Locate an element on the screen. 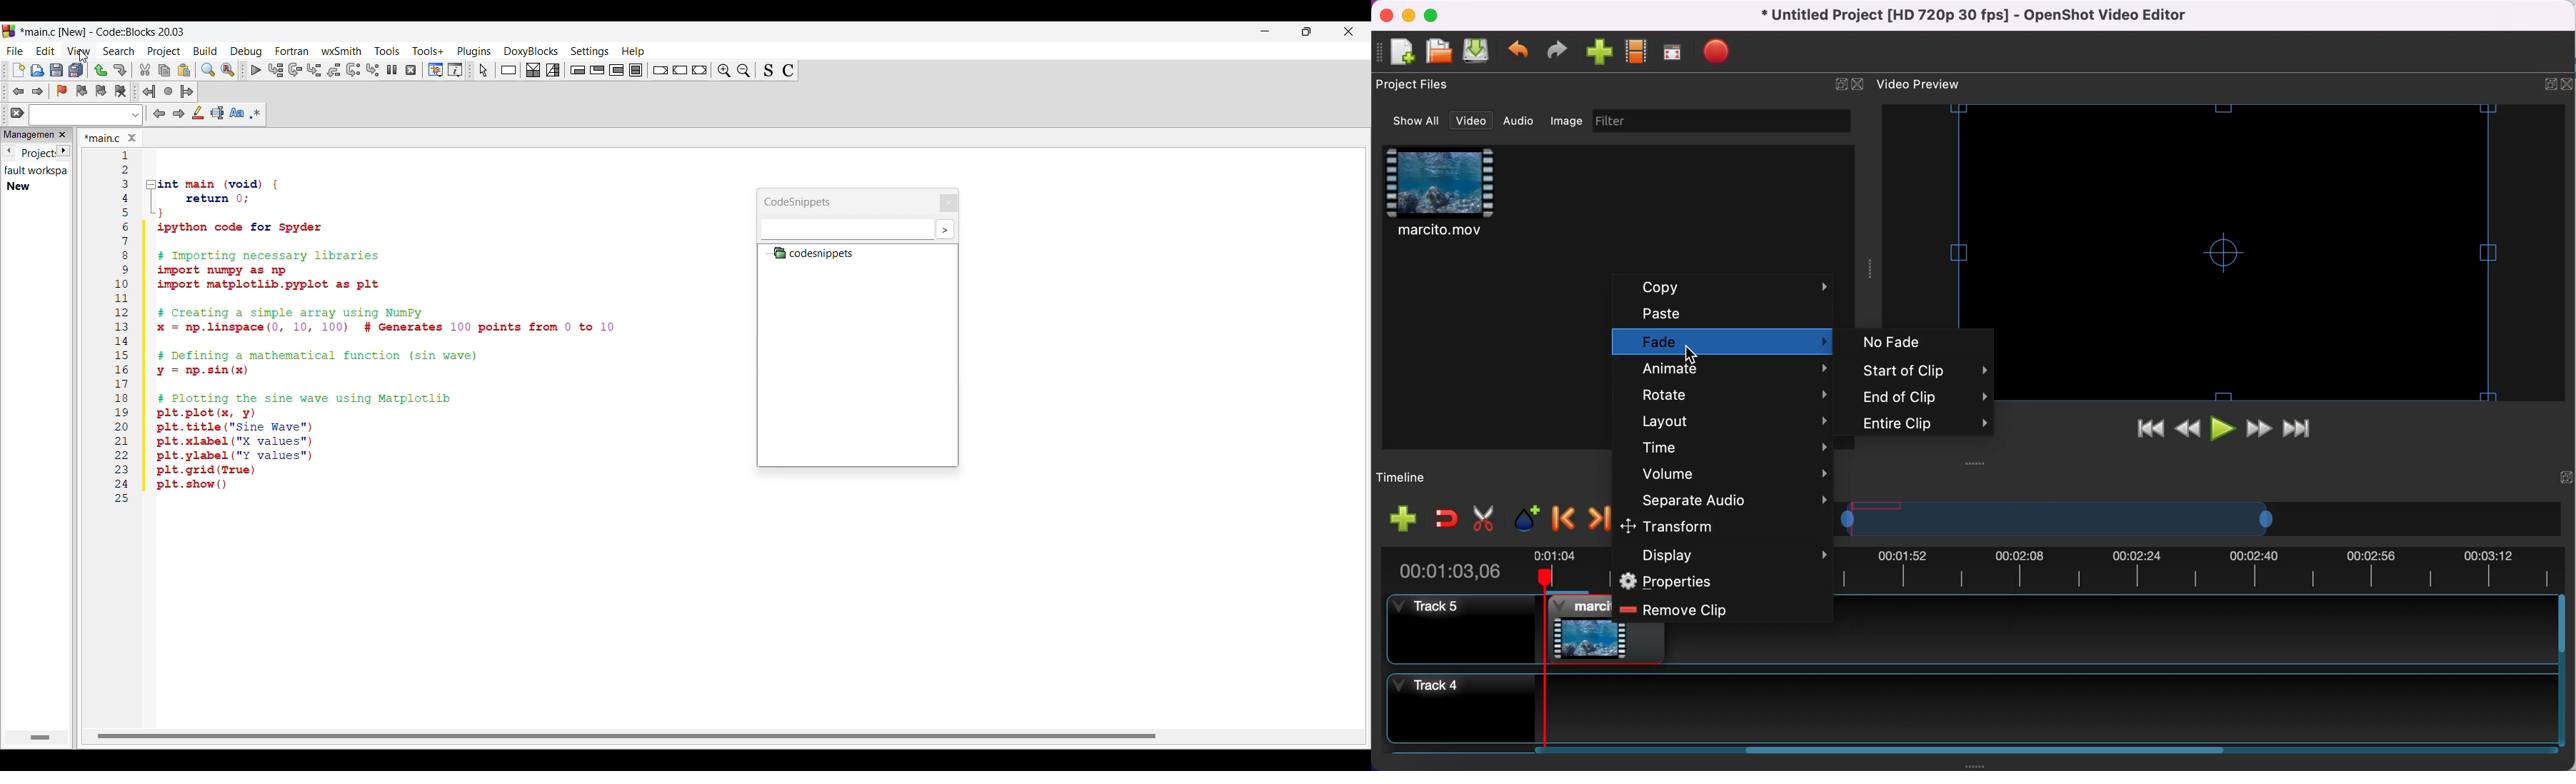  Return instruction is located at coordinates (699, 70).